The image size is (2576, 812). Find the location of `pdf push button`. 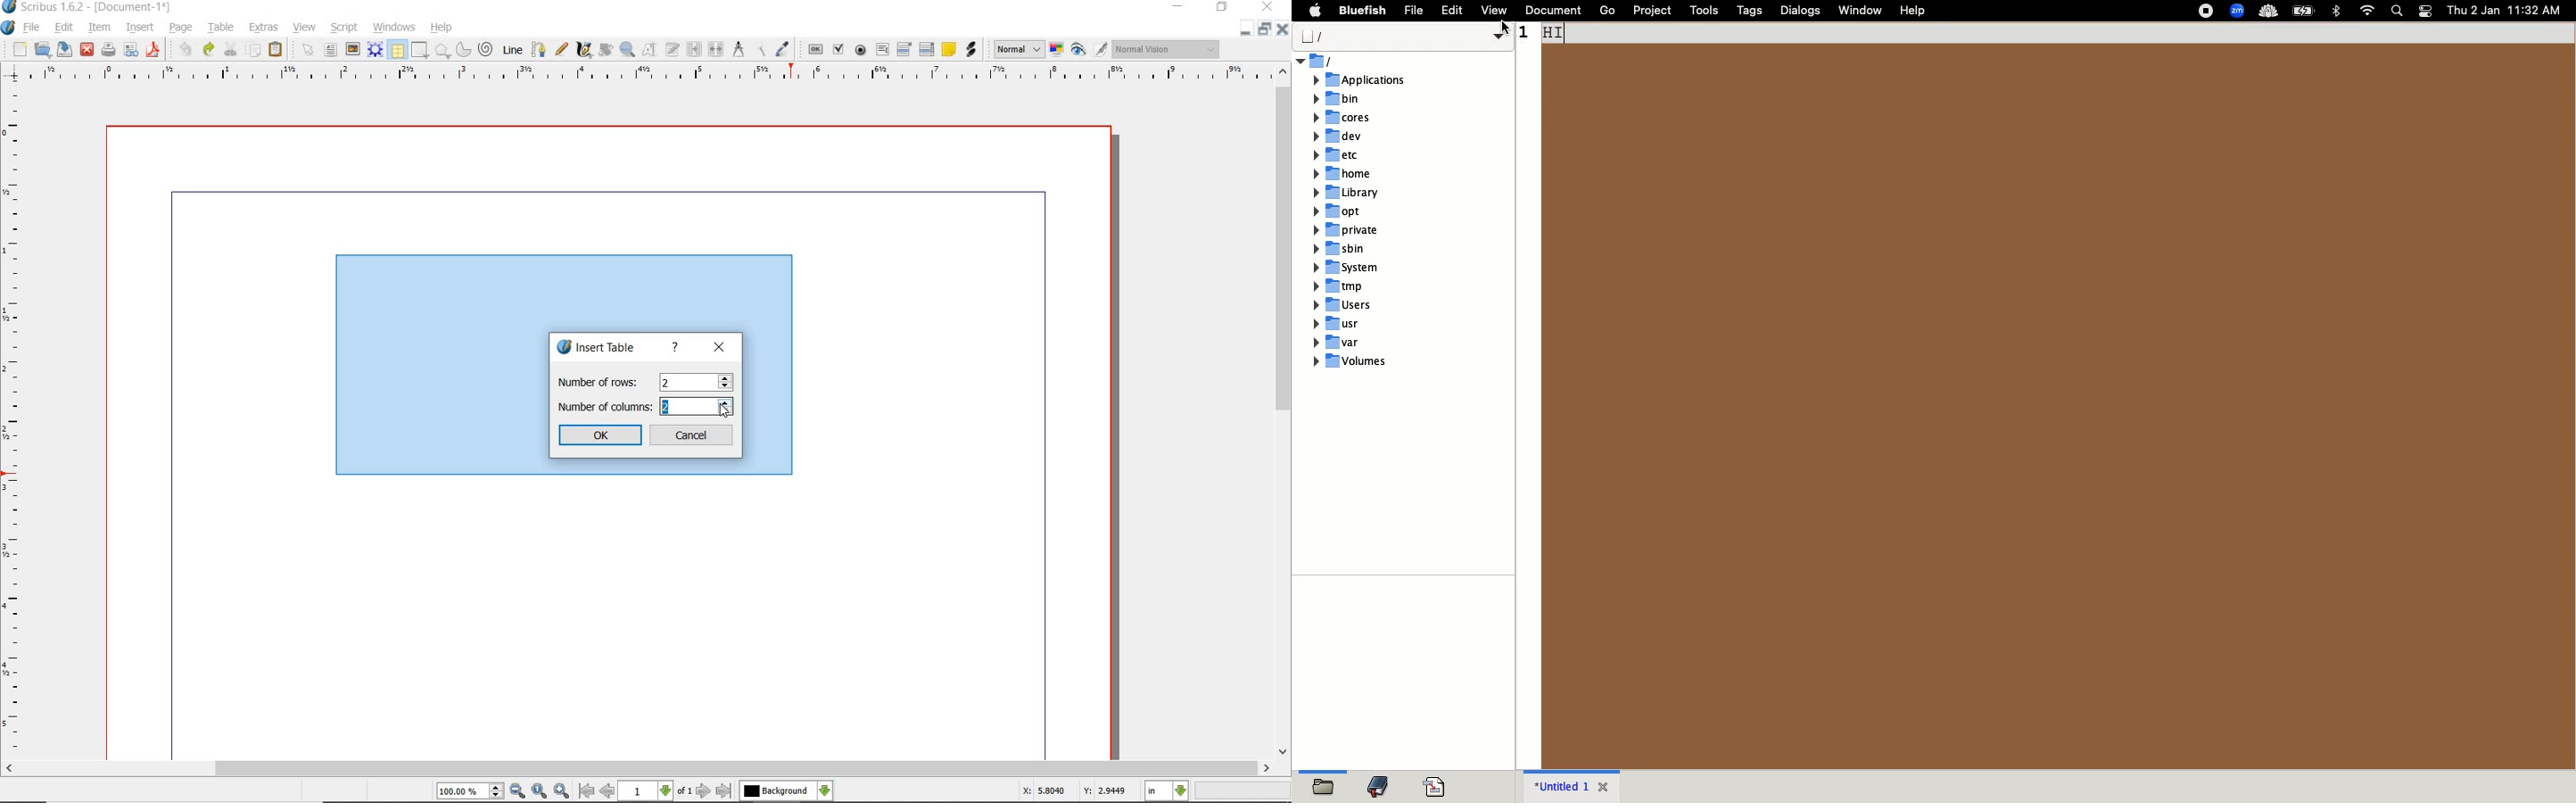

pdf push button is located at coordinates (816, 48).